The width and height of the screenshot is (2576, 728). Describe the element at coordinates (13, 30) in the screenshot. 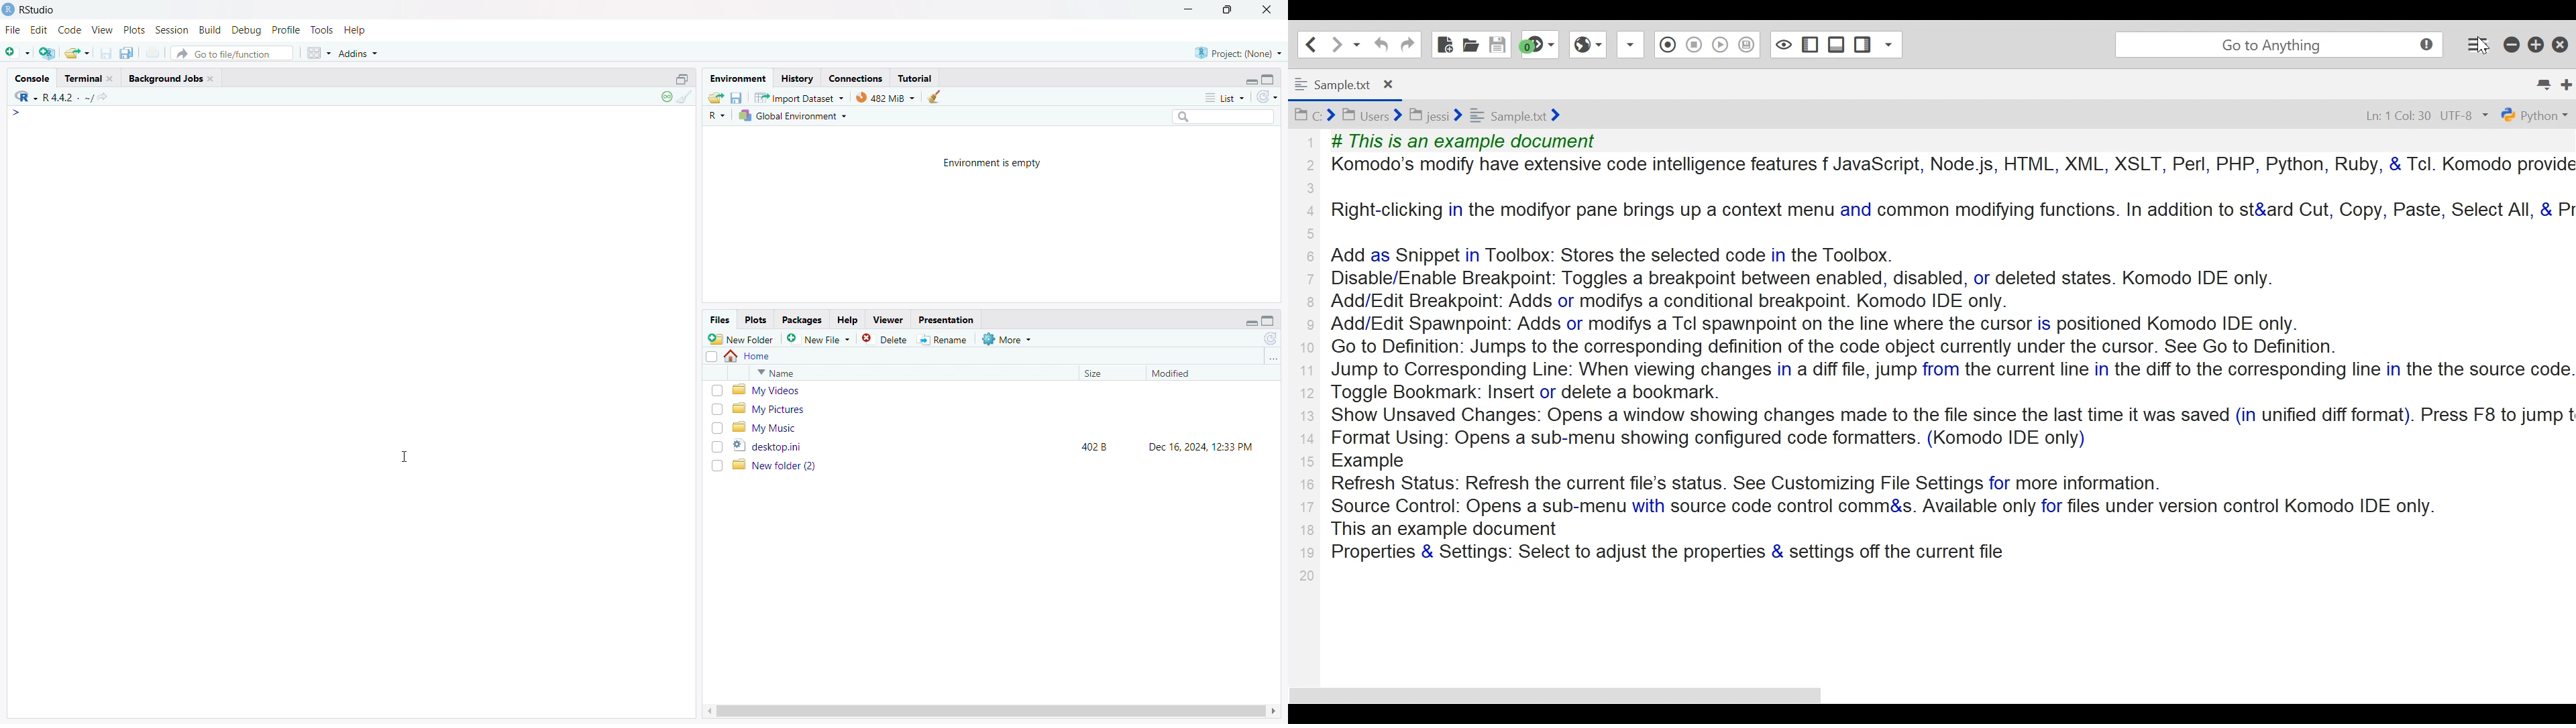

I see `file` at that location.